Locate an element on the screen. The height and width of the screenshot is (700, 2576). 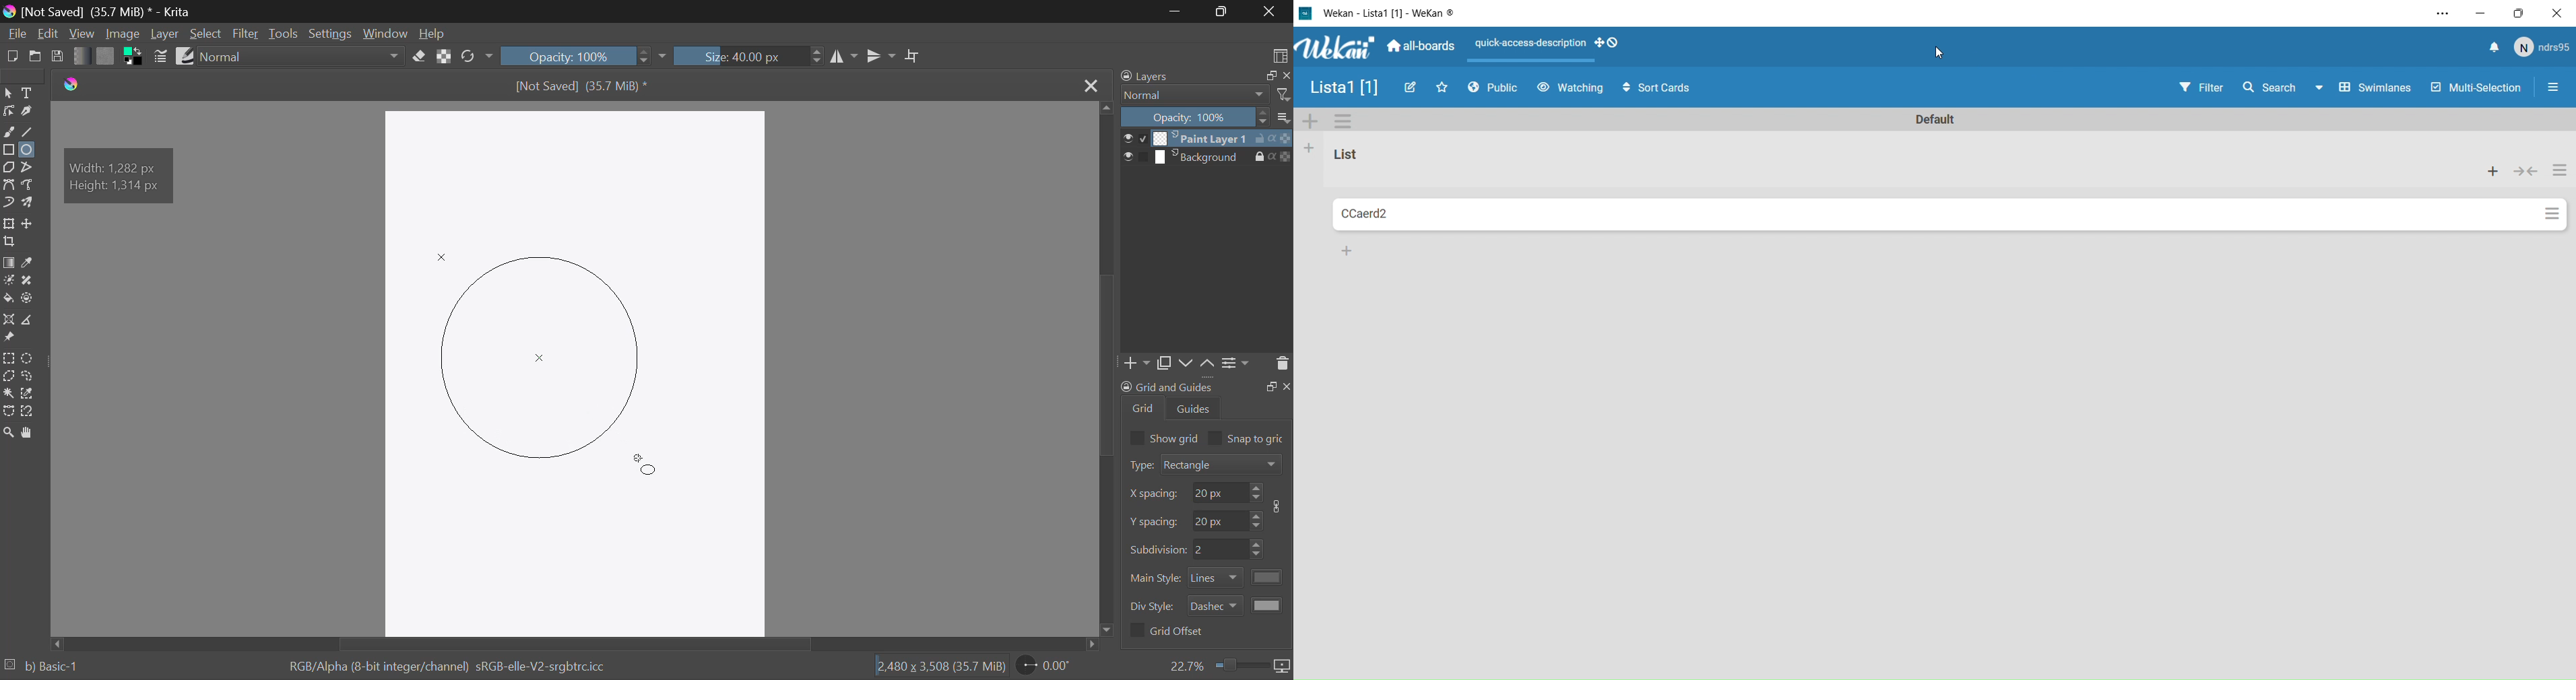
Eyedropper is located at coordinates (30, 262).